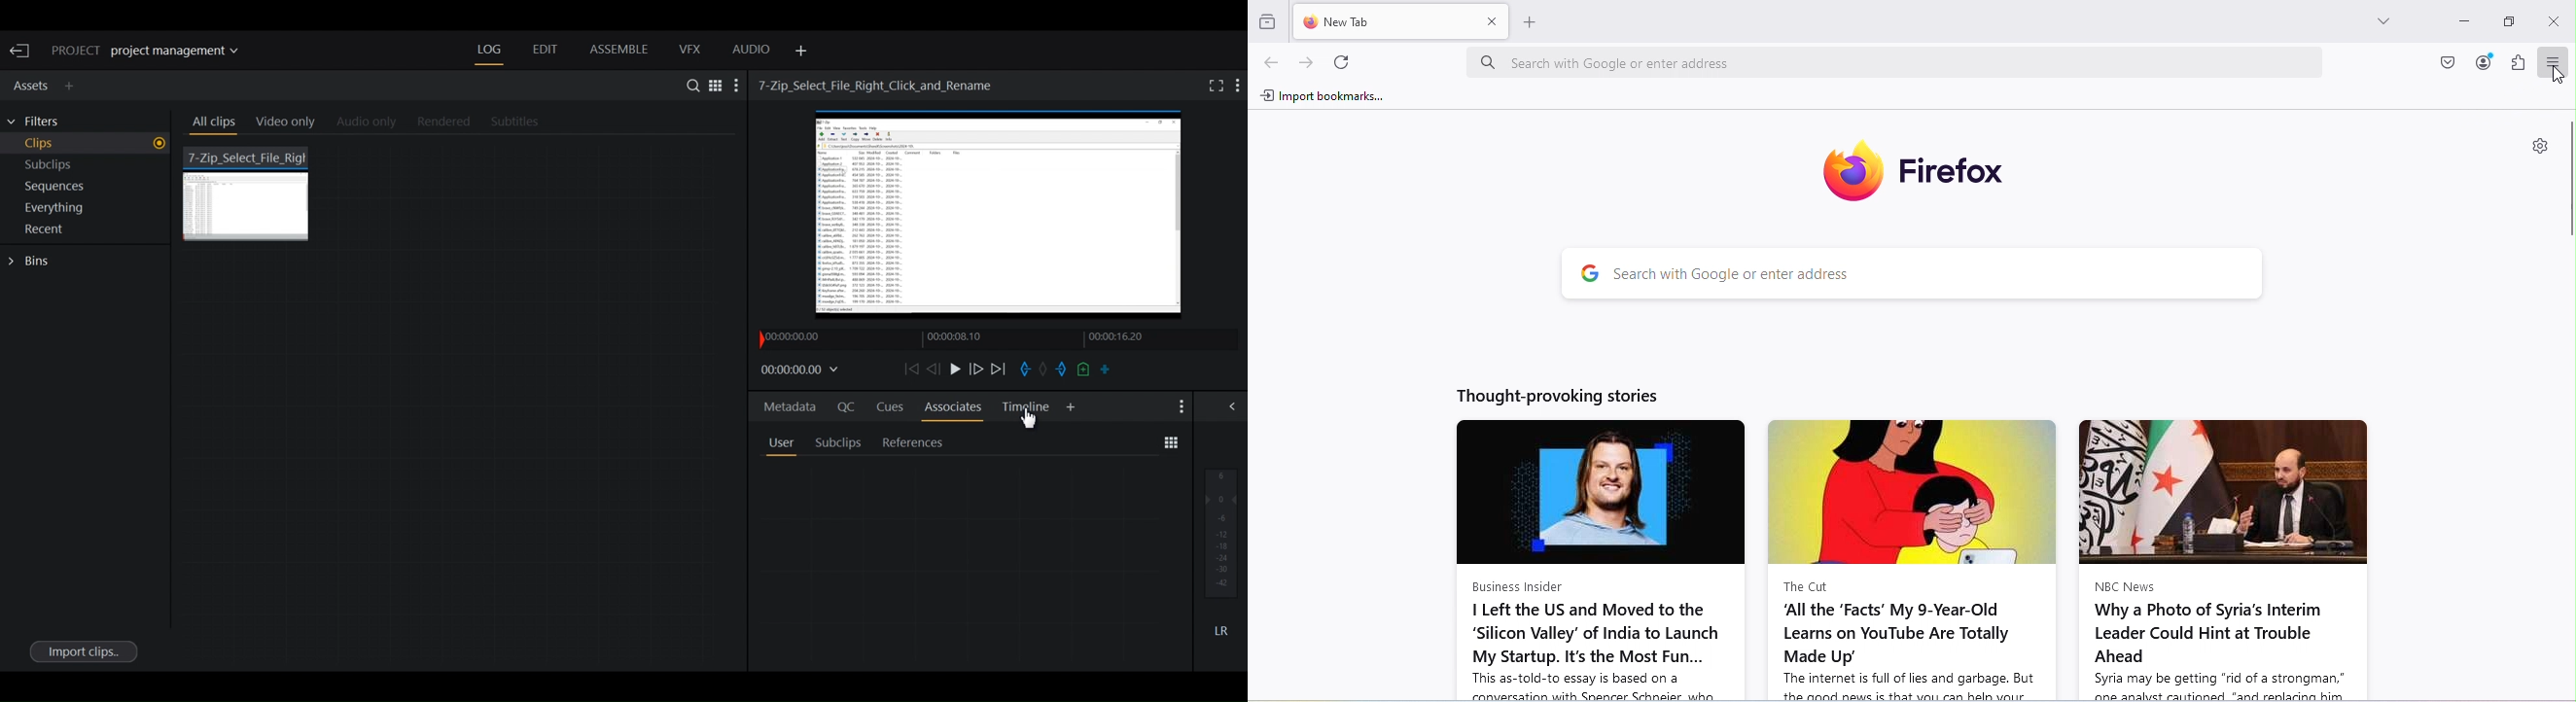 The width and height of the screenshot is (2576, 728). Describe the element at coordinates (1269, 64) in the screenshot. I see `Go back one page` at that location.